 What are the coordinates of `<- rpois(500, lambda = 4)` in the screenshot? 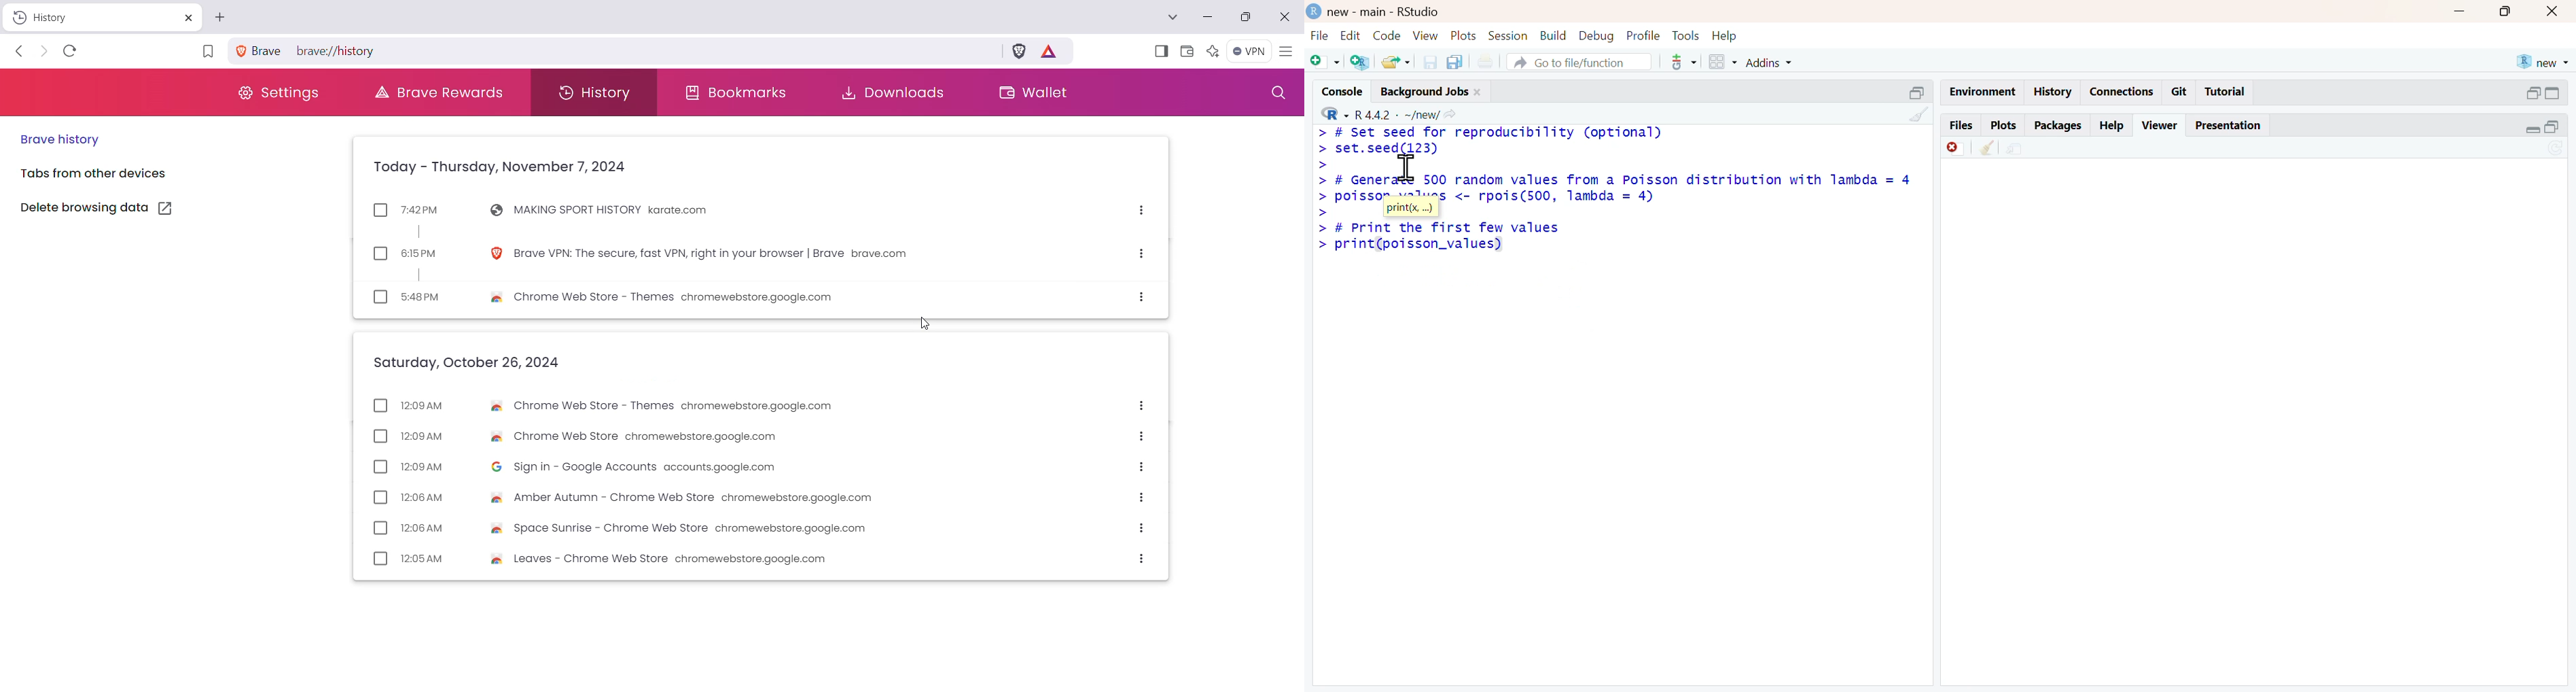 It's located at (1553, 198).